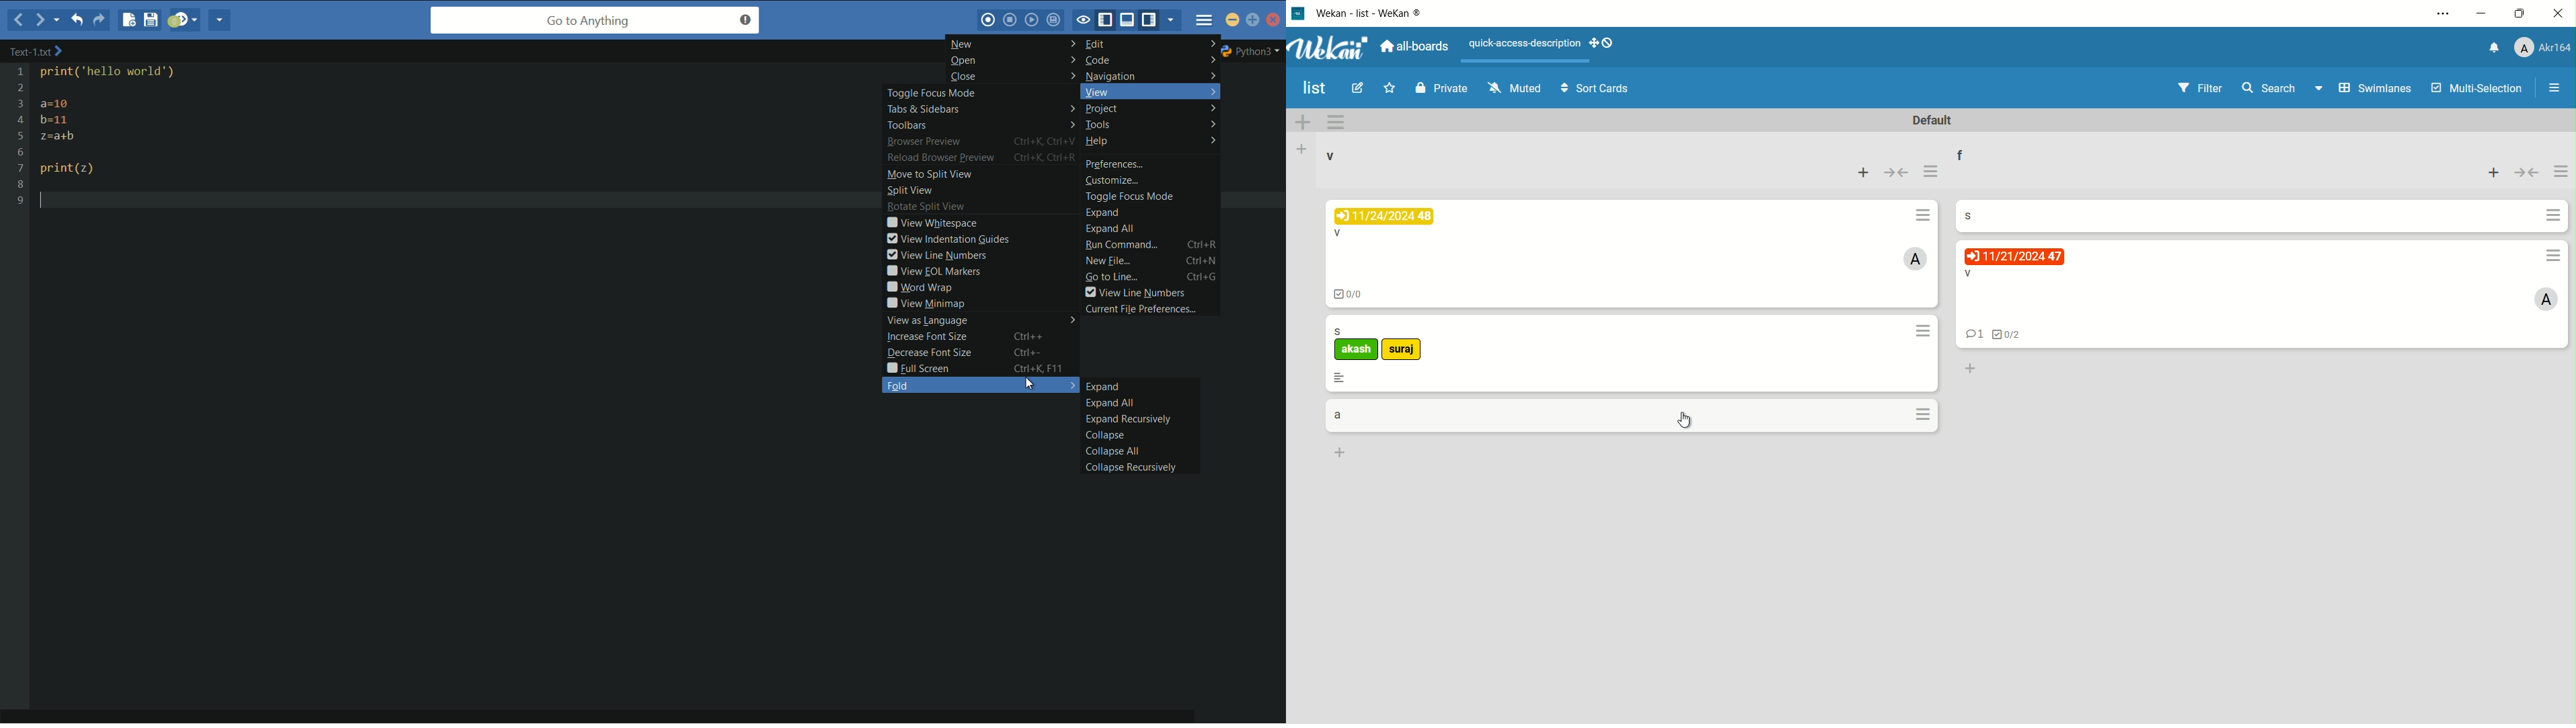 The image size is (2576, 728). Describe the element at coordinates (1896, 173) in the screenshot. I see `collapse` at that location.